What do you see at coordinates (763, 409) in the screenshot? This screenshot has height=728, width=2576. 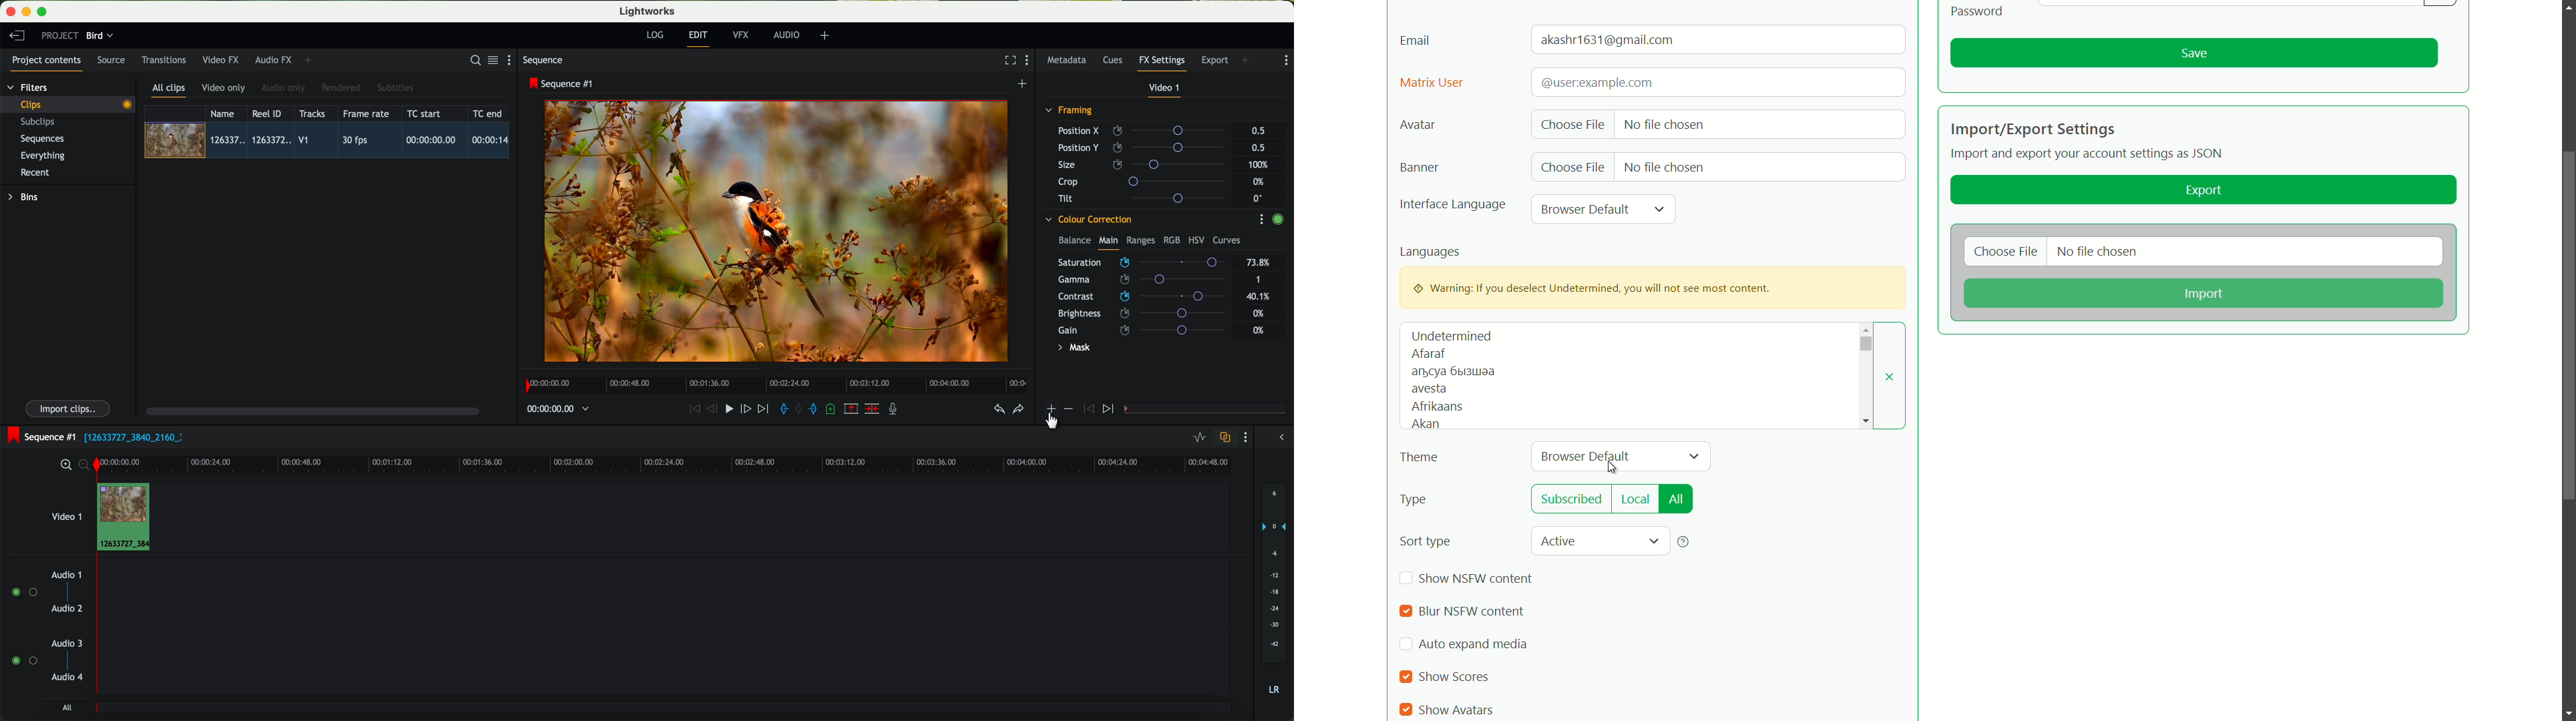 I see `move foward` at bounding box center [763, 409].